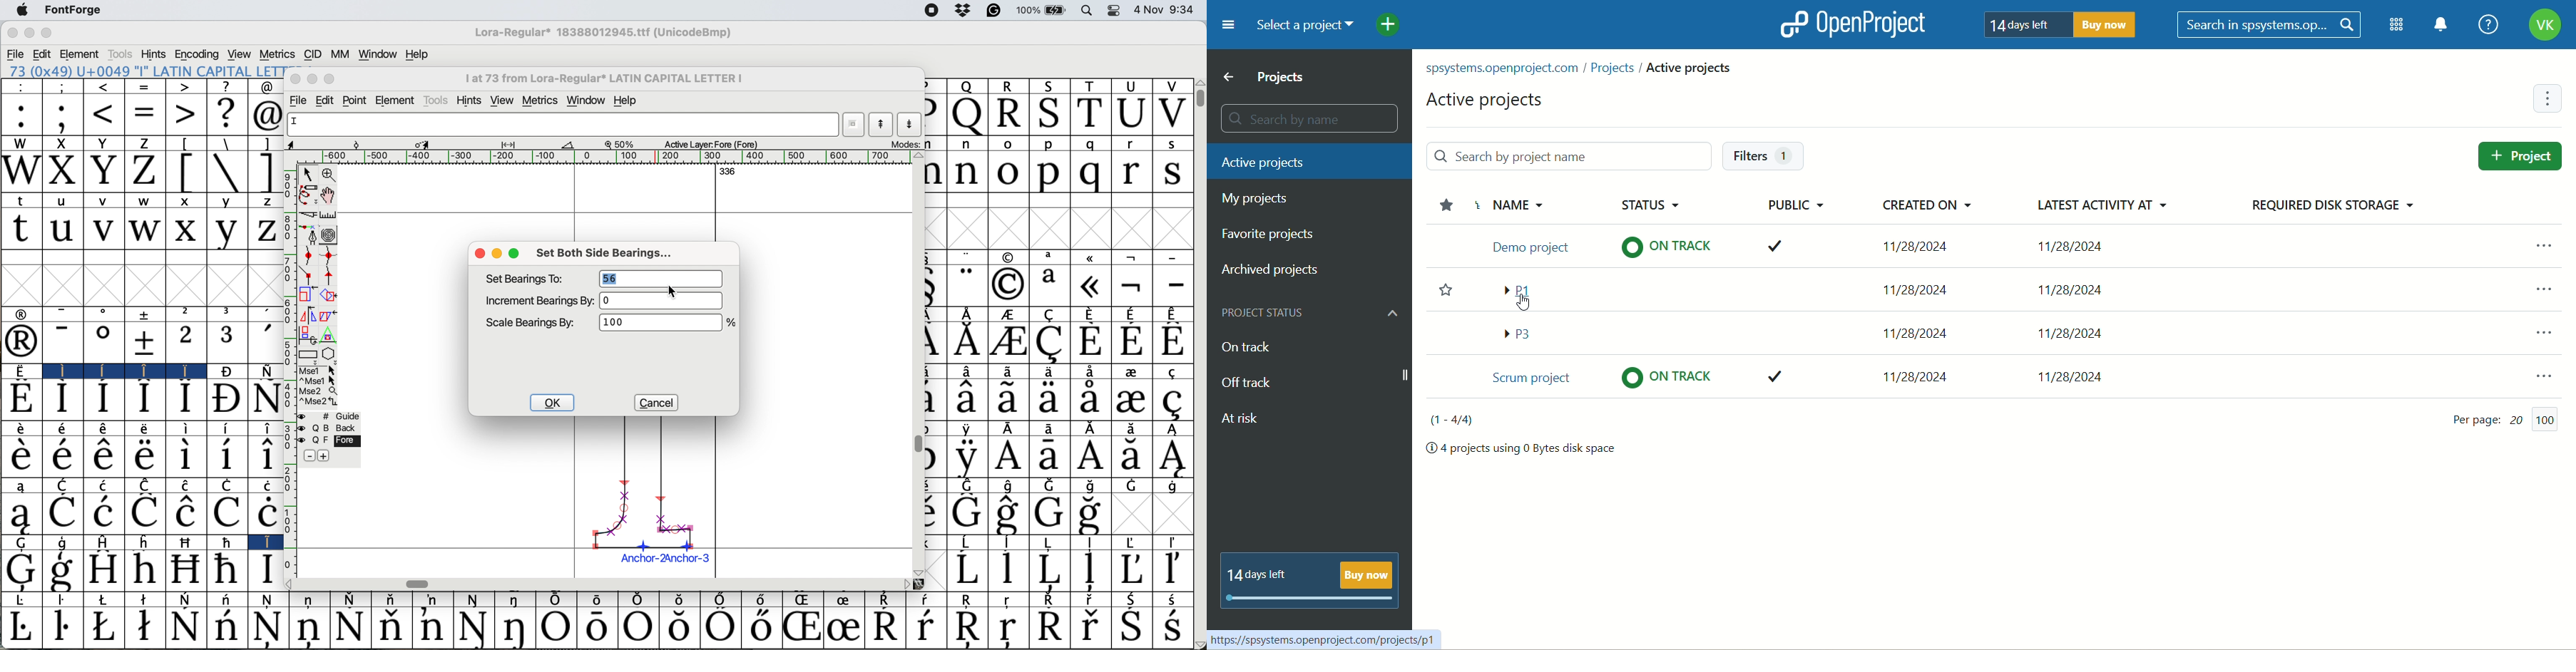  I want to click on Symbol, so click(801, 628).